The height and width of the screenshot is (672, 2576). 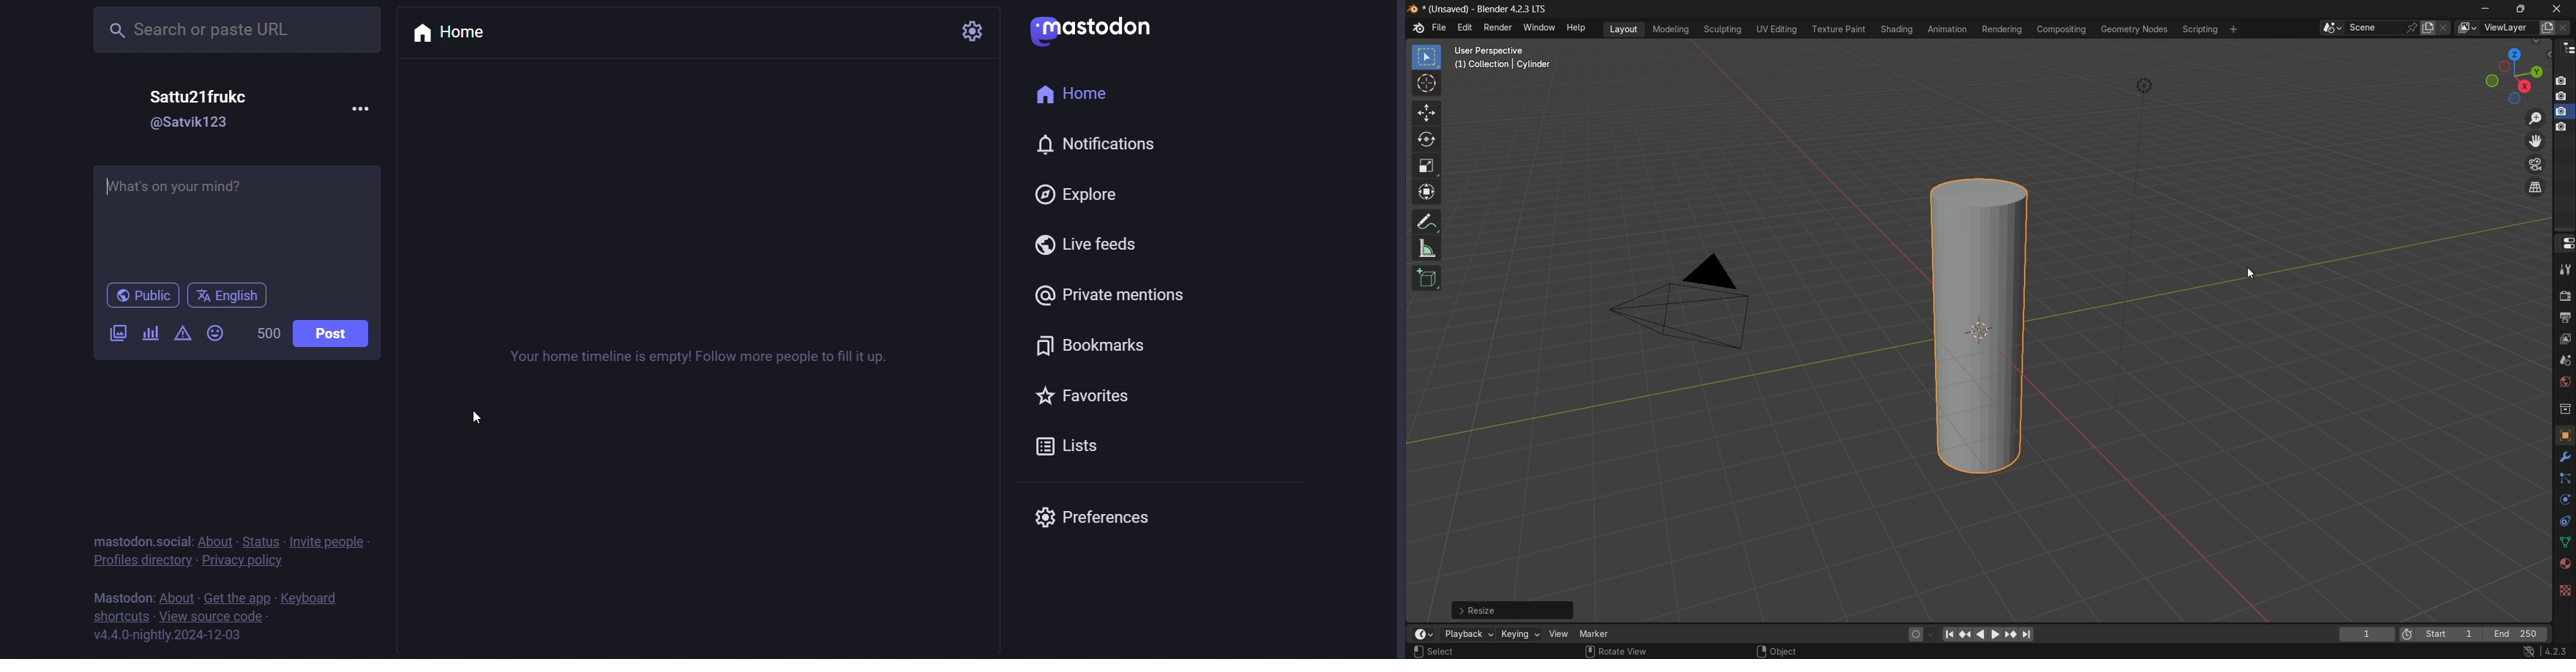 I want to click on transform, so click(x=1426, y=195).